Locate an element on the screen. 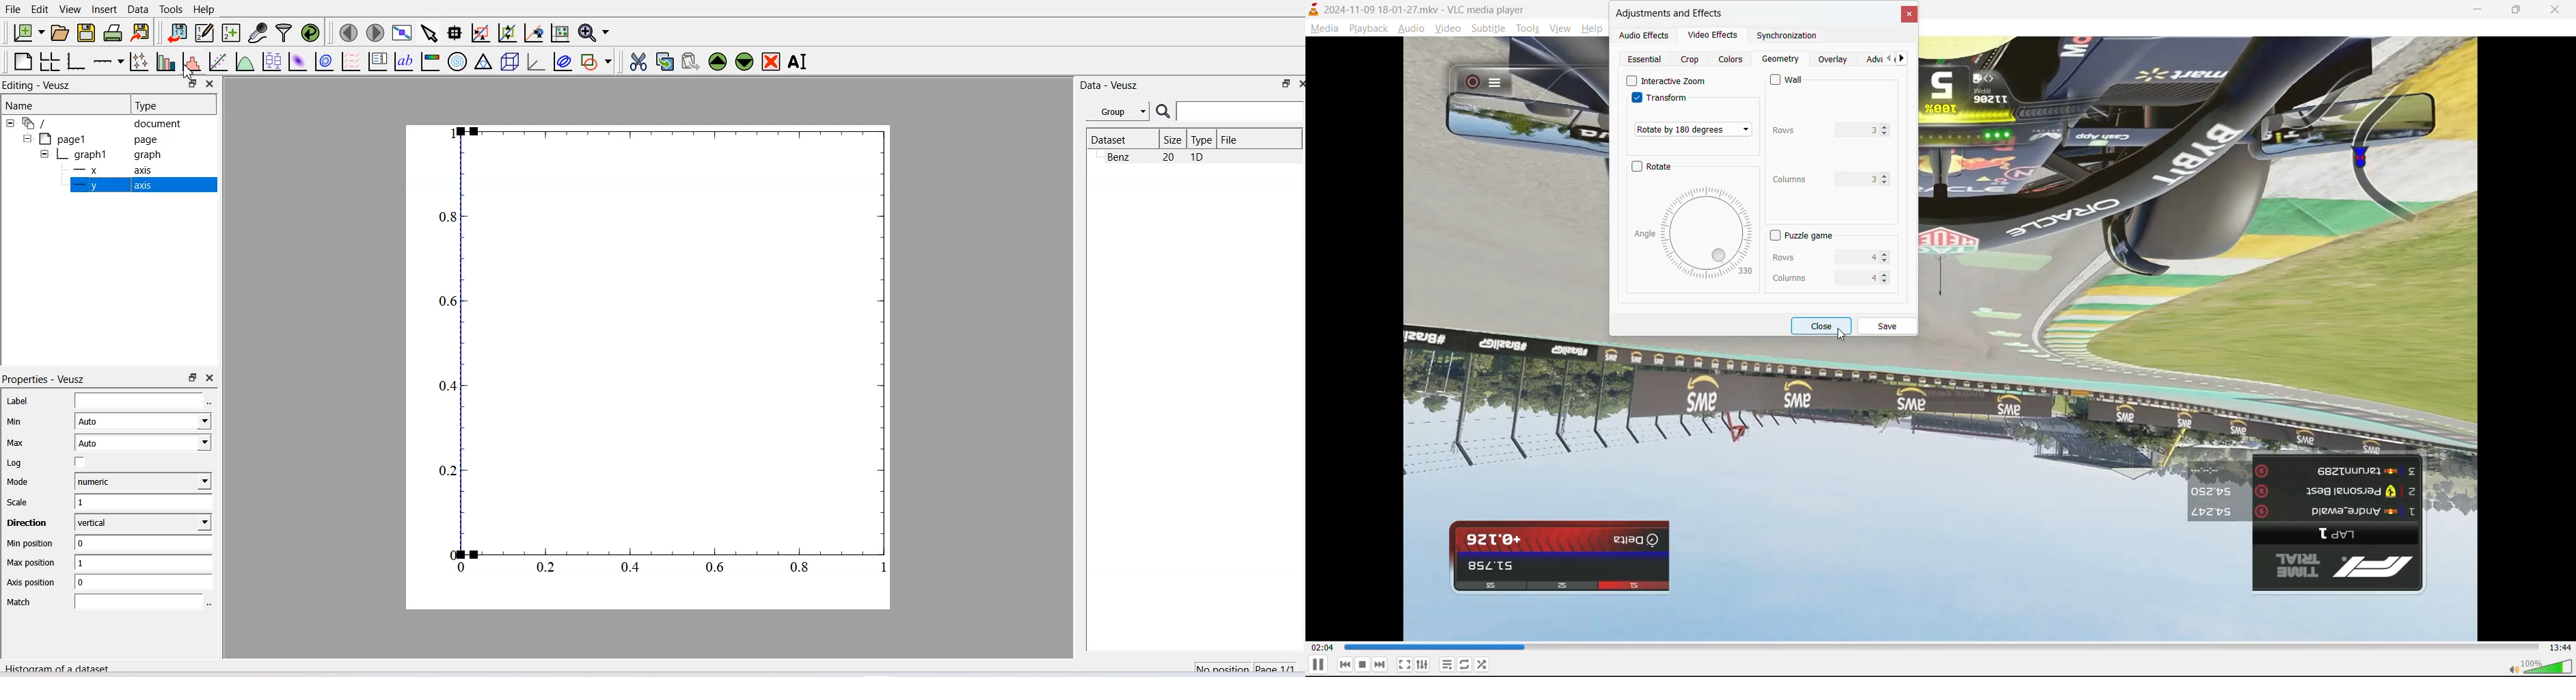 The image size is (2576, 700). Move the selected widget down is located at coordinates (744, 62).